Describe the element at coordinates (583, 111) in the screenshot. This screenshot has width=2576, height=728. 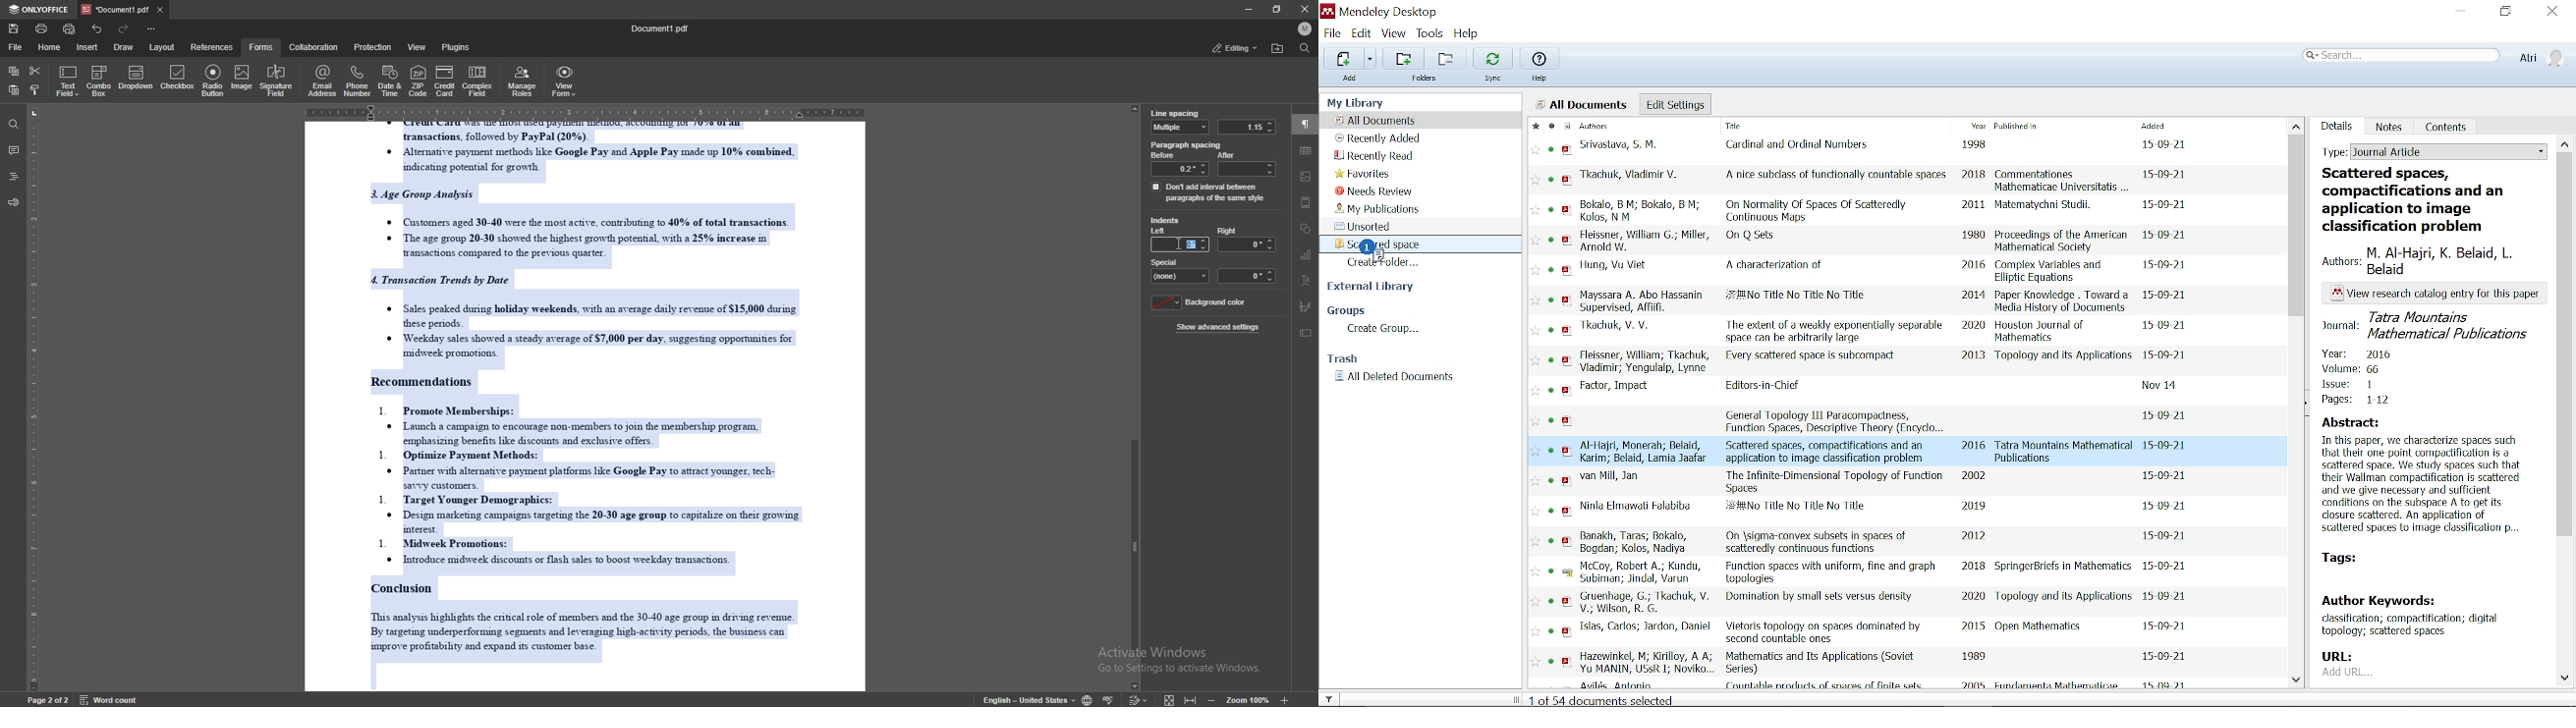
I see `horizontal scale` at that location.